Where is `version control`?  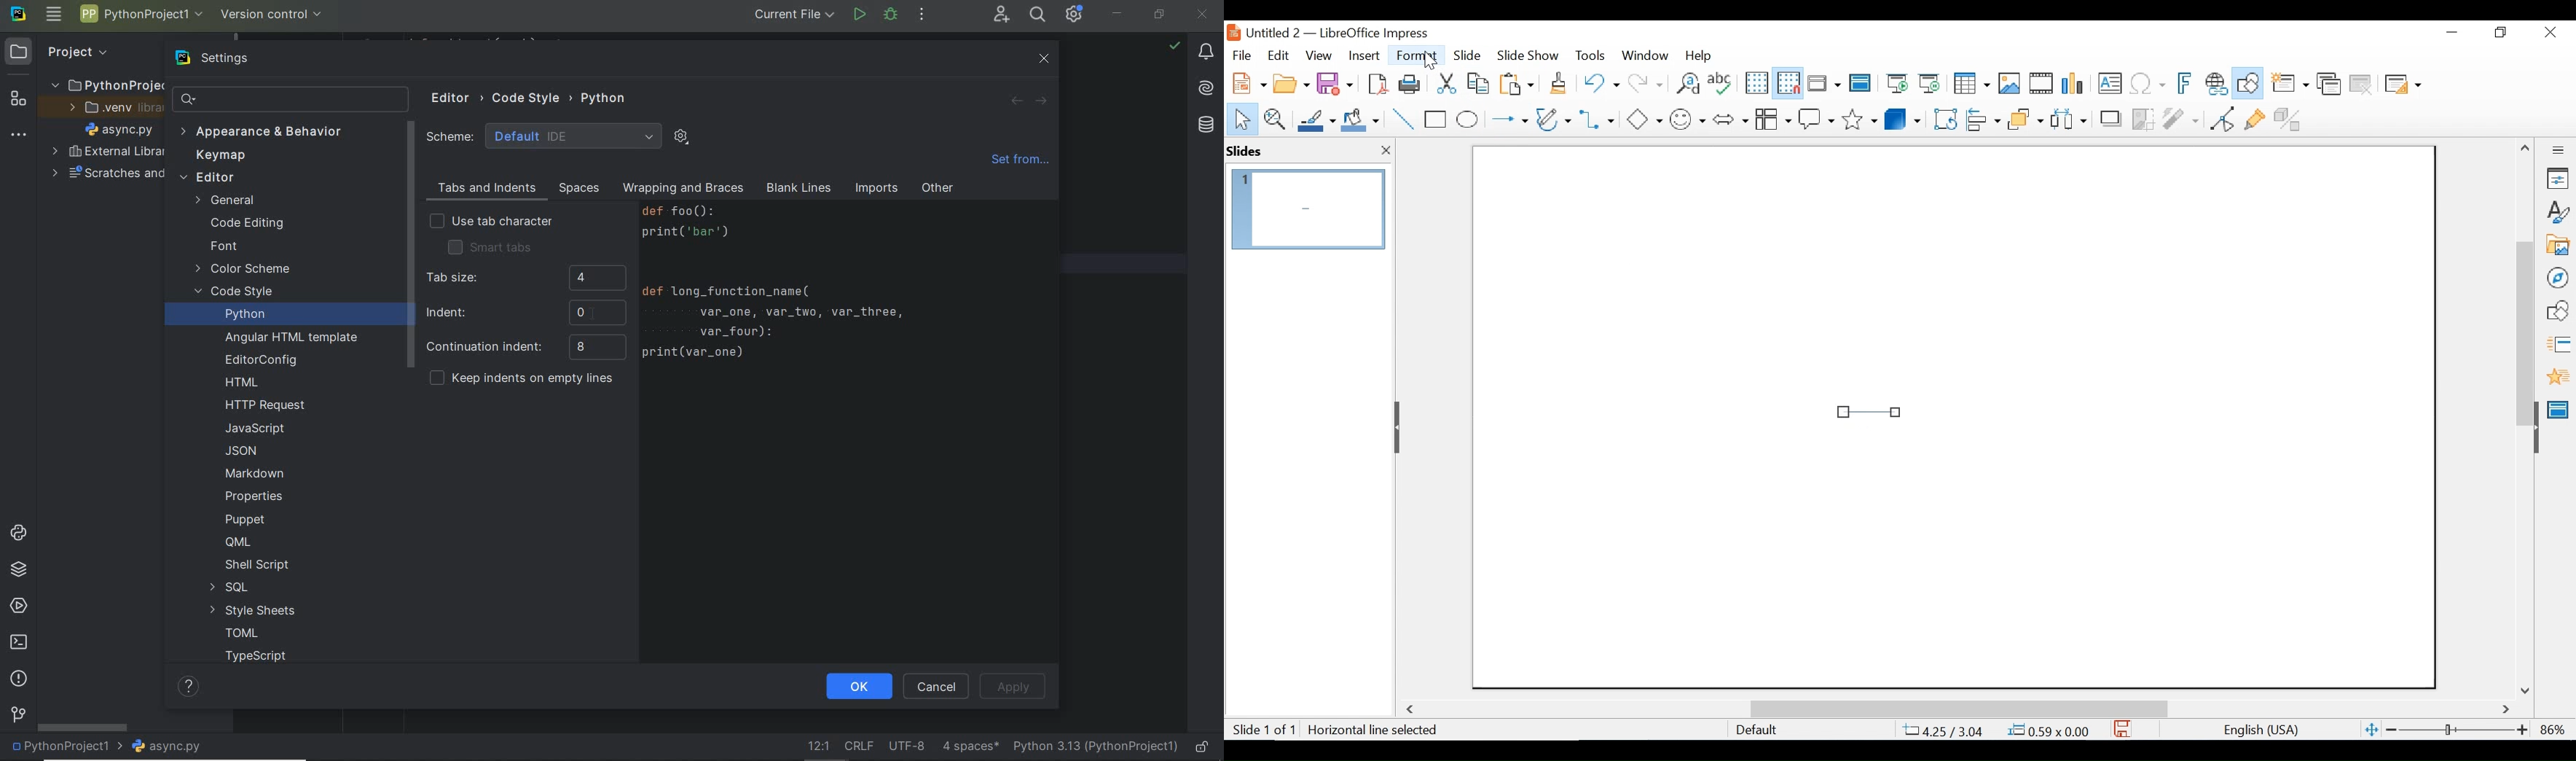
version control is located at coordinates (17, 717).